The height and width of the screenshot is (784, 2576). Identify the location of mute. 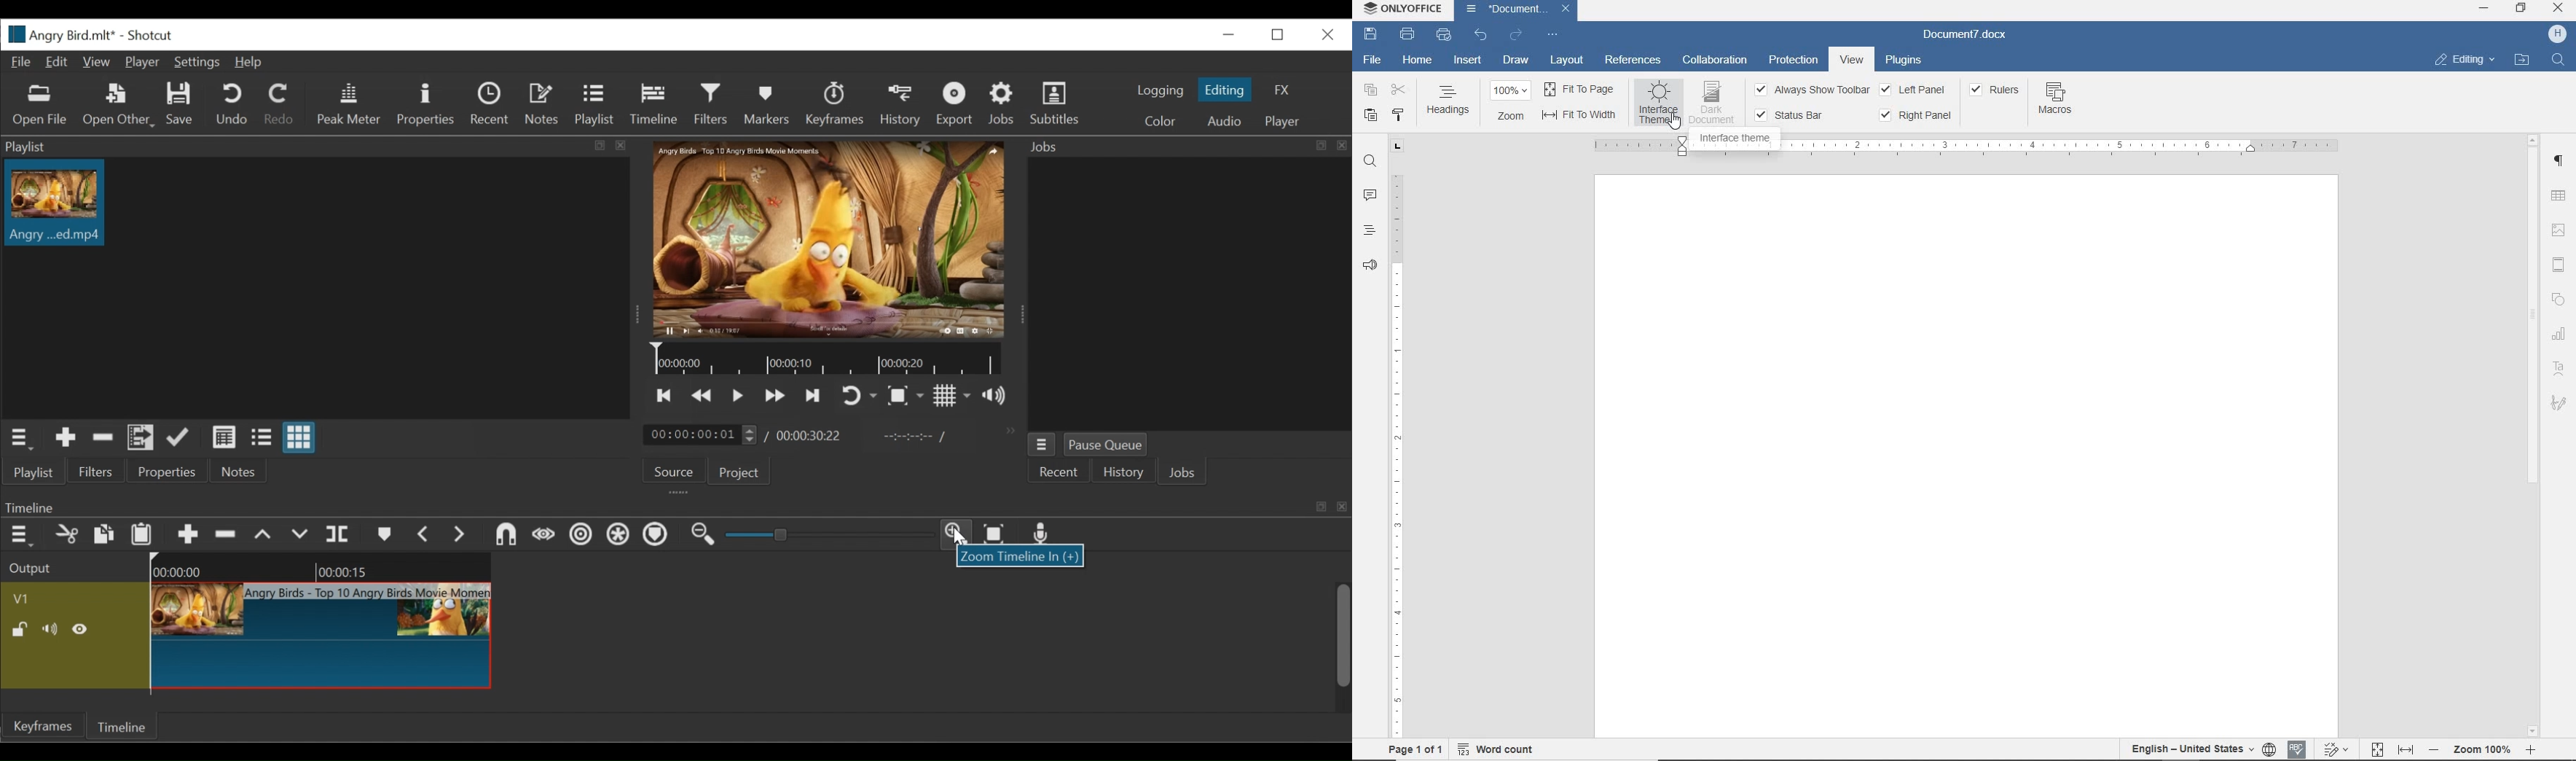
(52, 630).